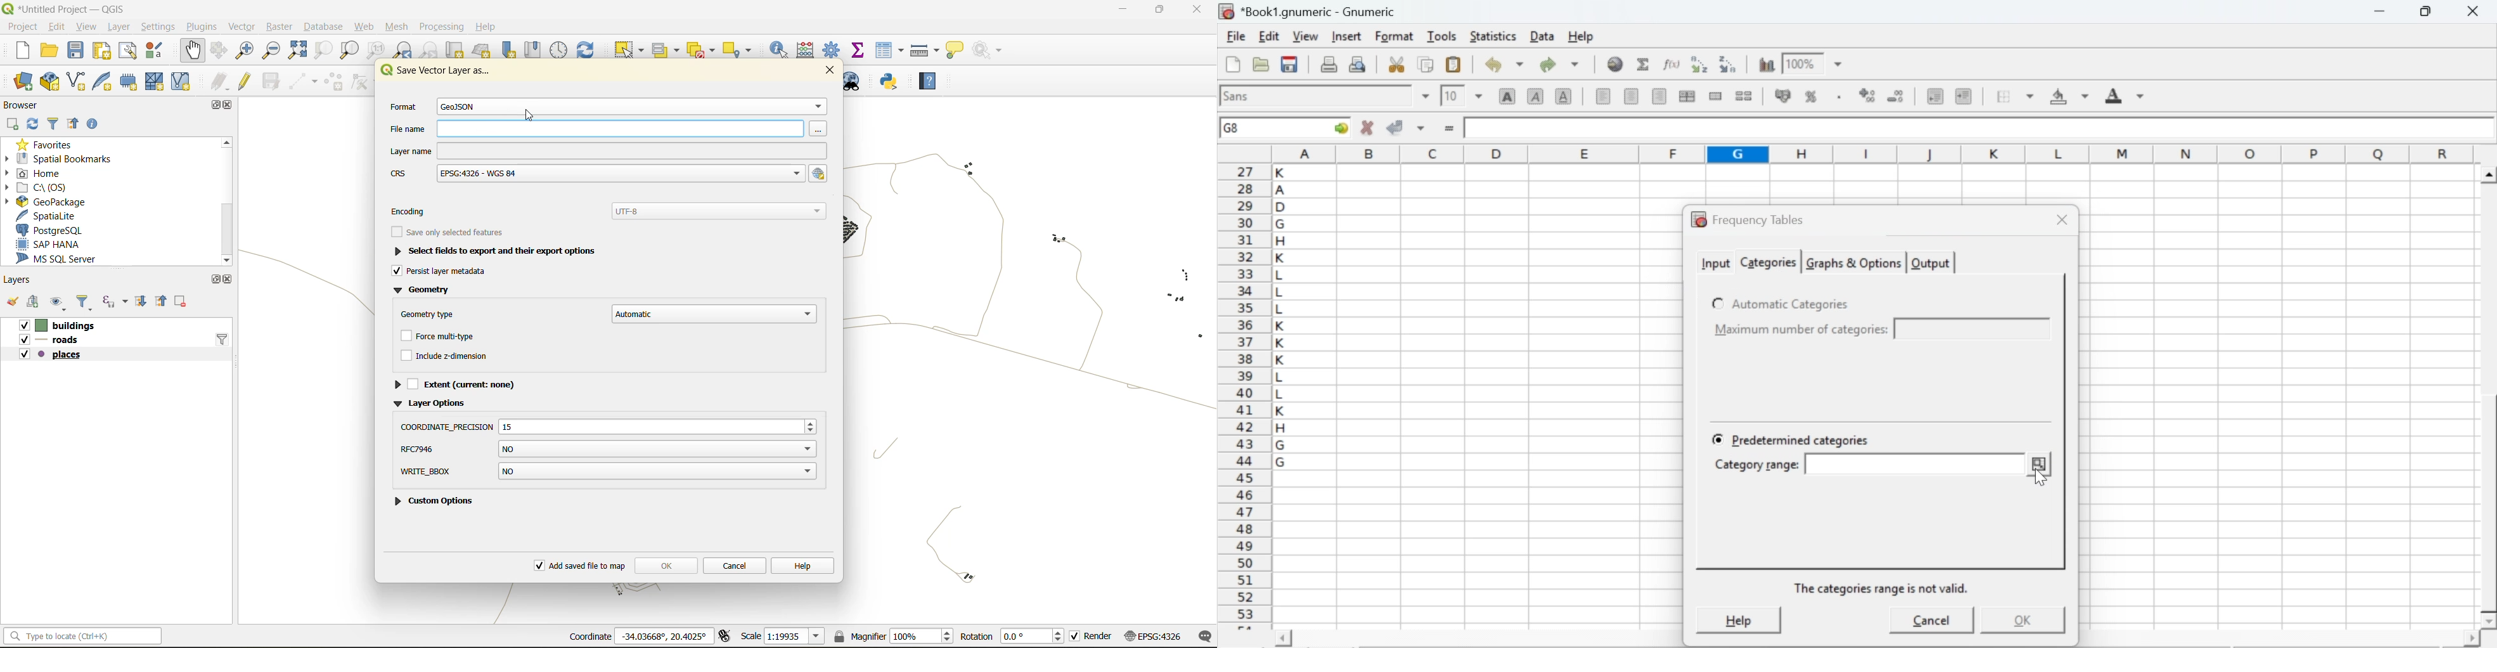 Image resolution: width=2520 pixels, height=672 pixels. Describe the element at coordinates (1232, 64) in the screenshot. I see `new` at that location.